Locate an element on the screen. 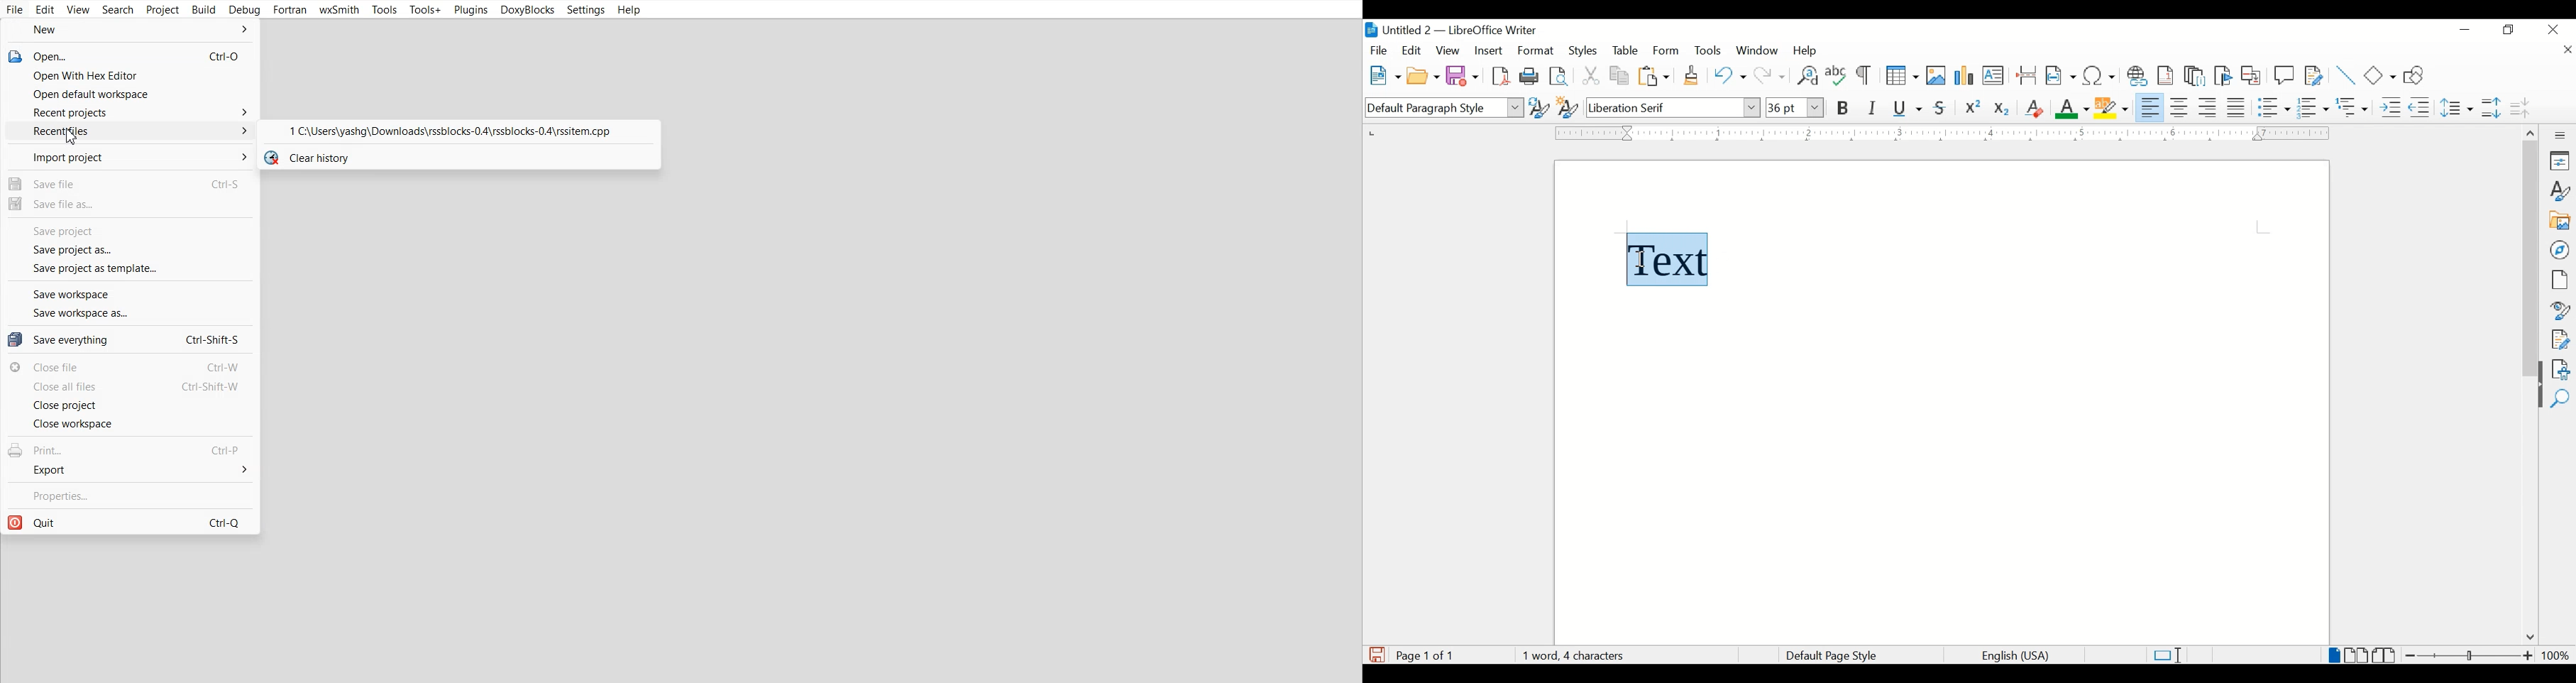 The width and height of the screenshot is (2576, 700). table is located at coordinates (1625, 51).